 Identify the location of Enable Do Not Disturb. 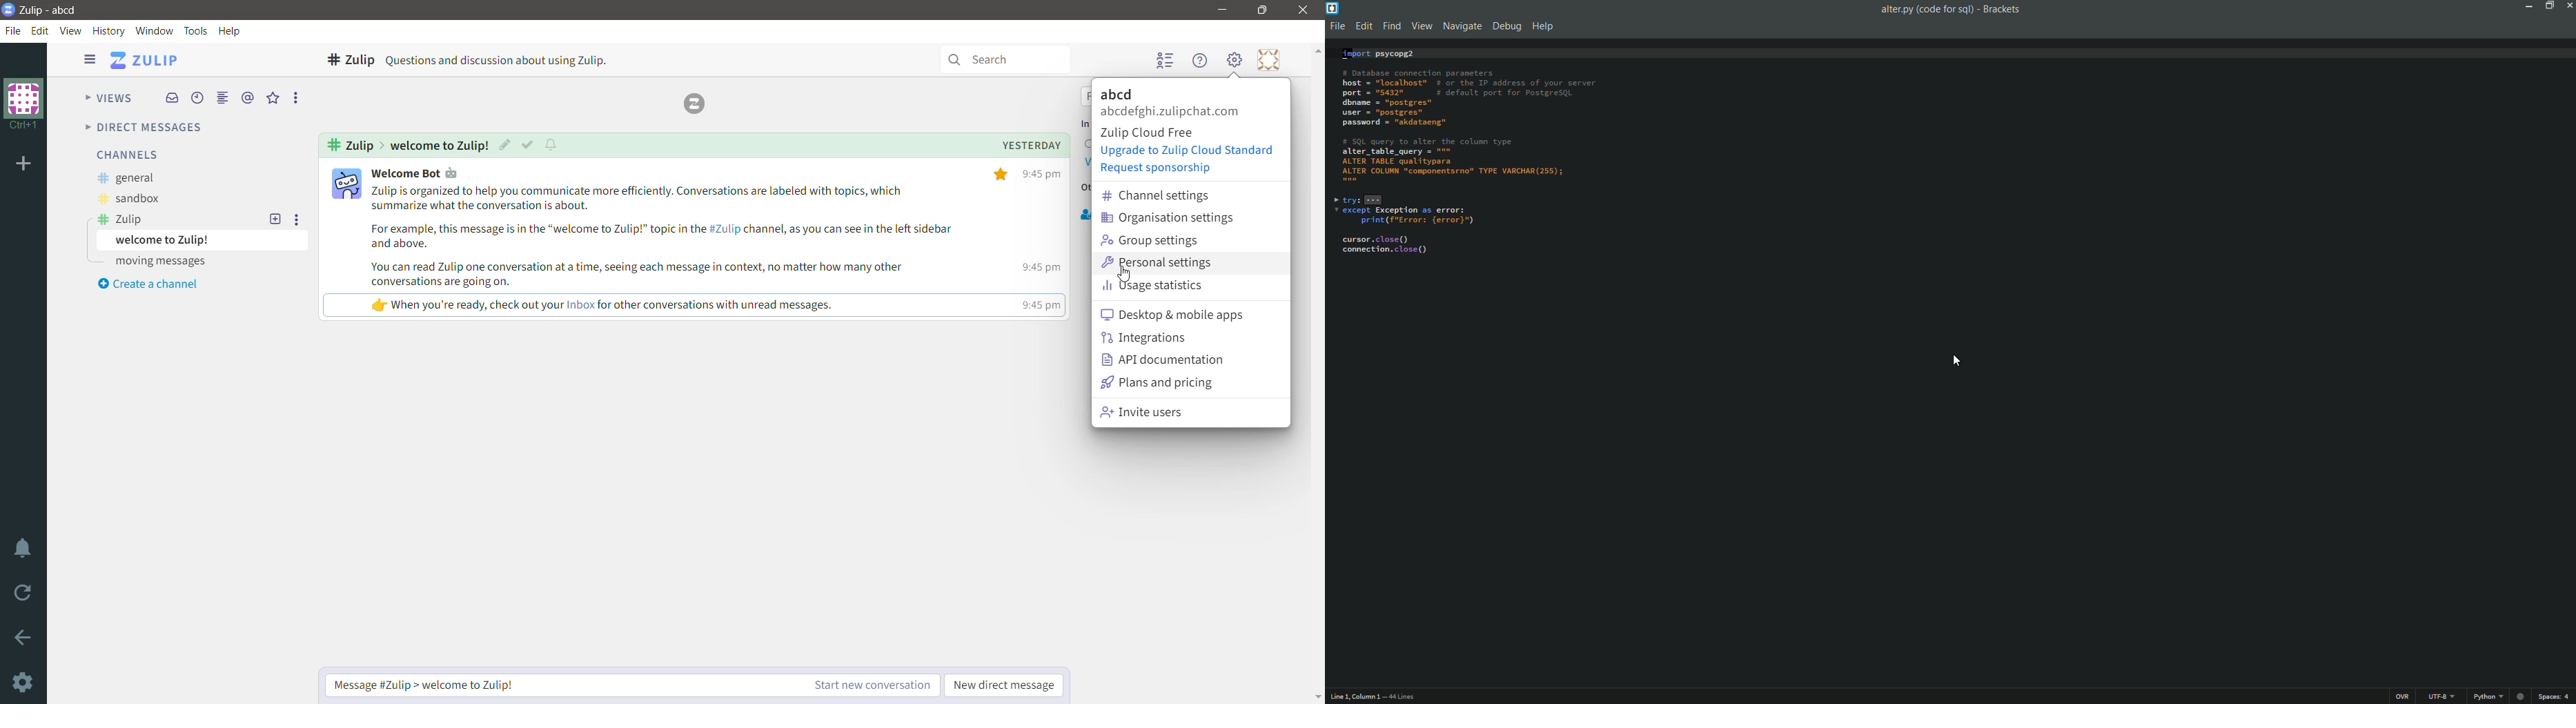
(24, 549).